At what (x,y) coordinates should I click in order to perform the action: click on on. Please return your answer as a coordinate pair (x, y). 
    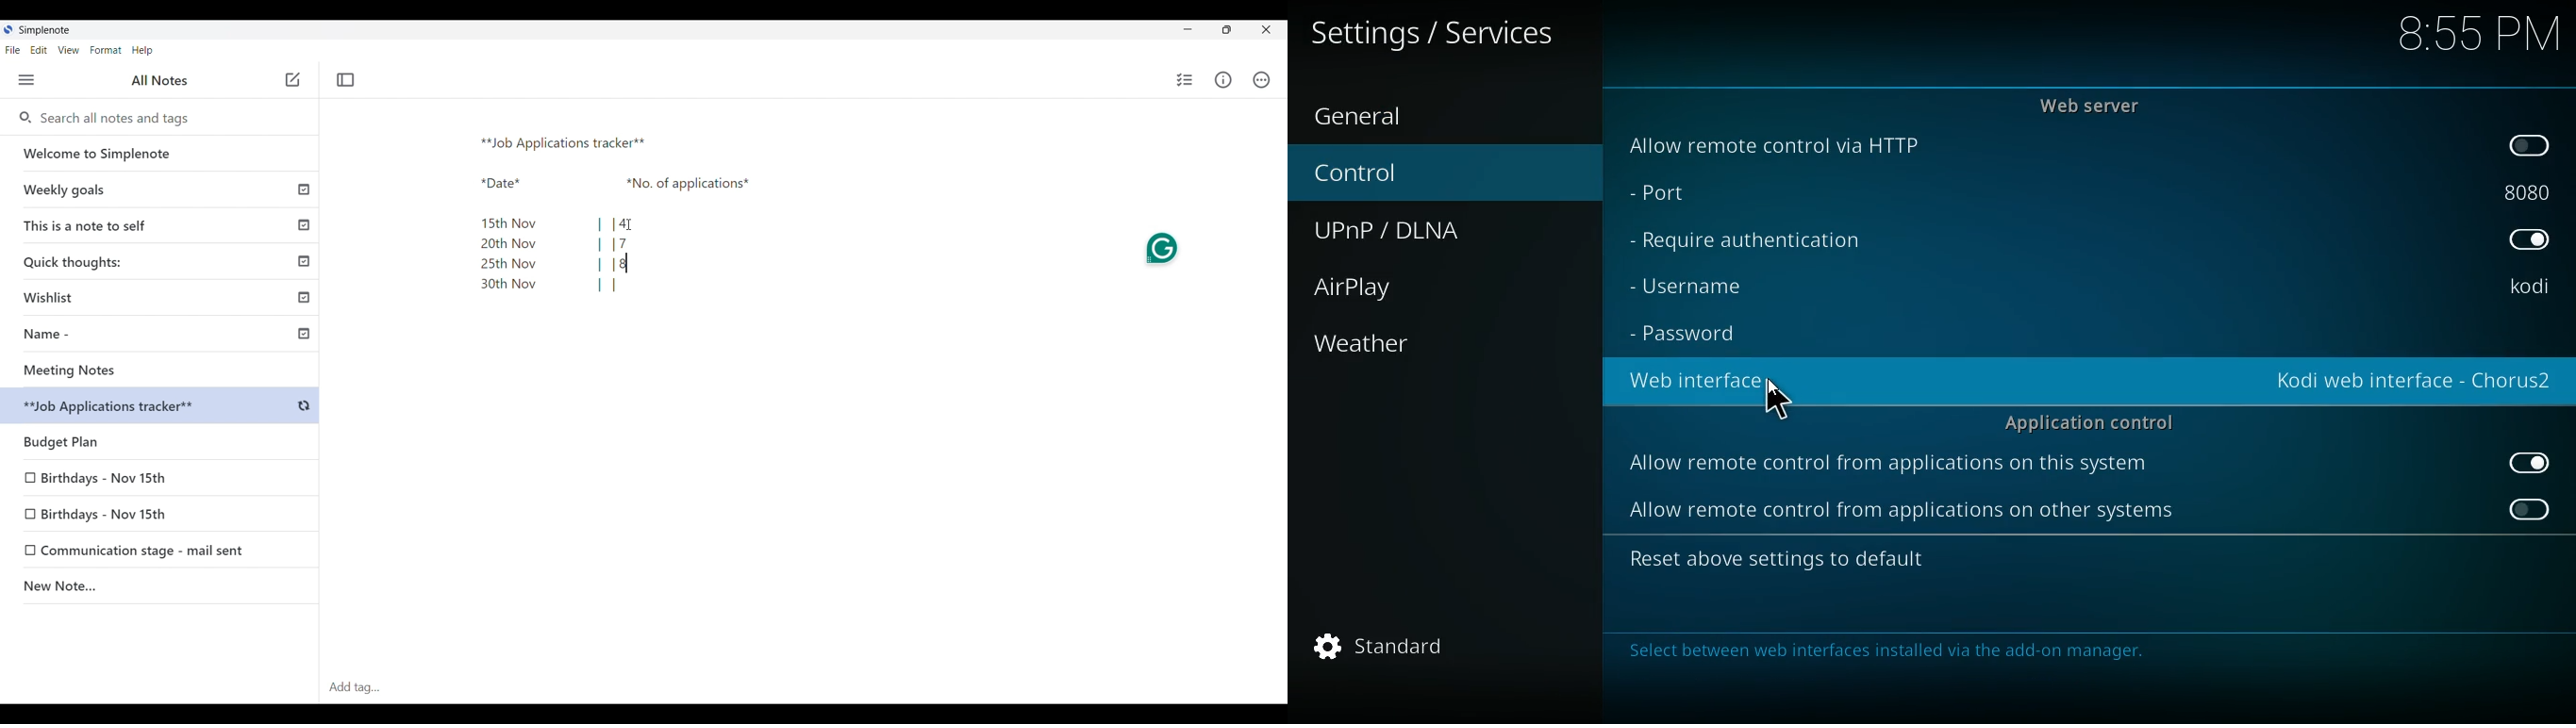
    Looking at the image, I should click on (2529, 242).